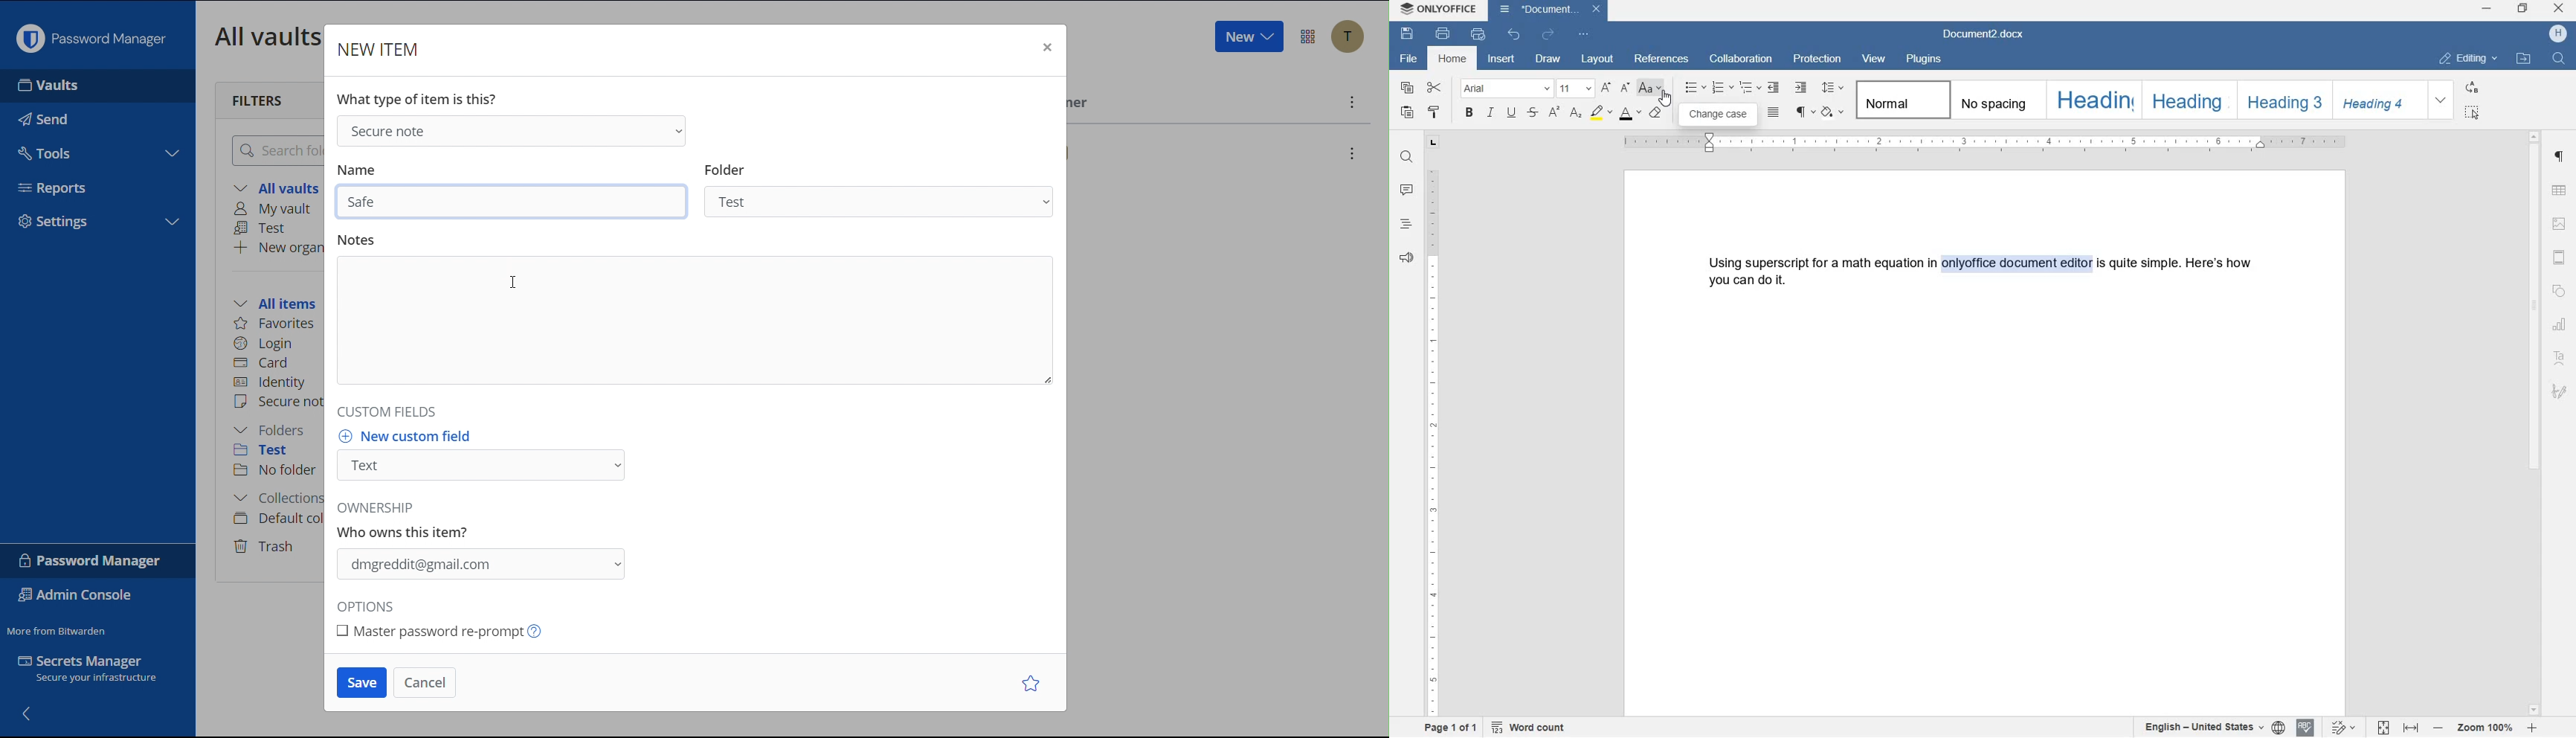 The width and height of the screenshot is (2576, 756). What do you see at coordinates (2559, 293) in the screenshot?
I see `shape` at bounding box center [2559, 293].